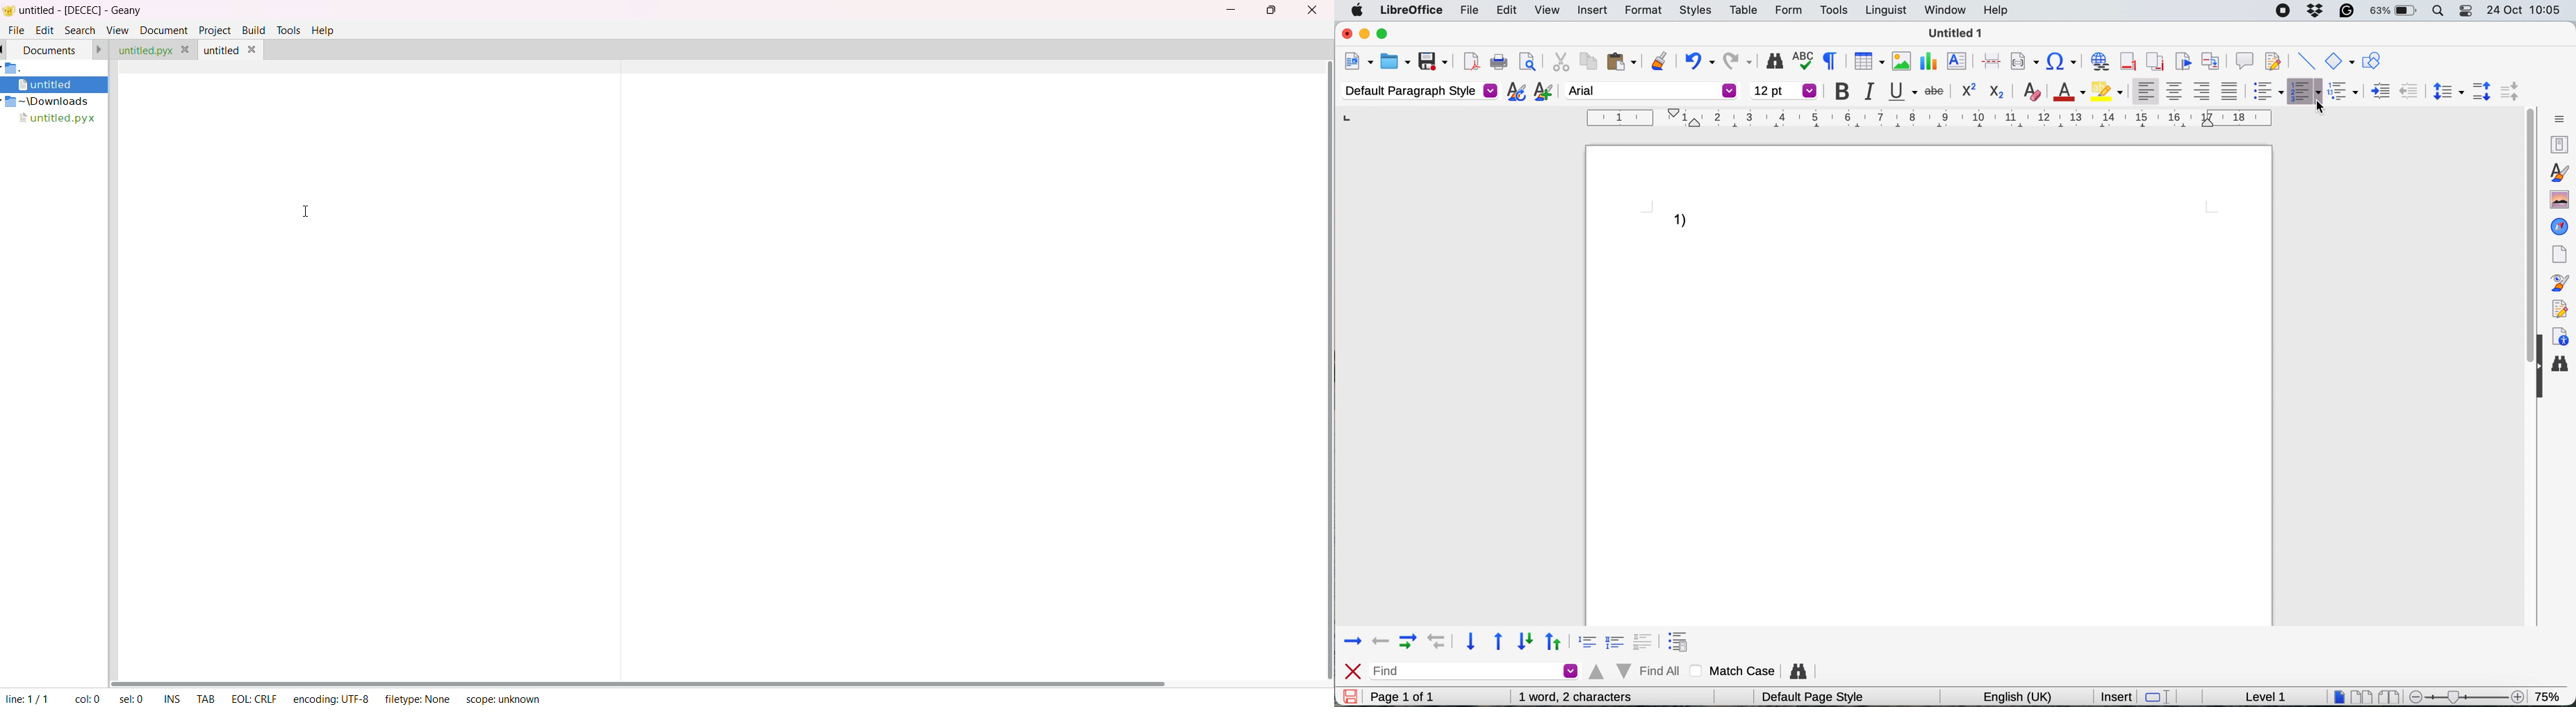 The image size is (2576, 728). I want to click on upward, so click(1500, 642).